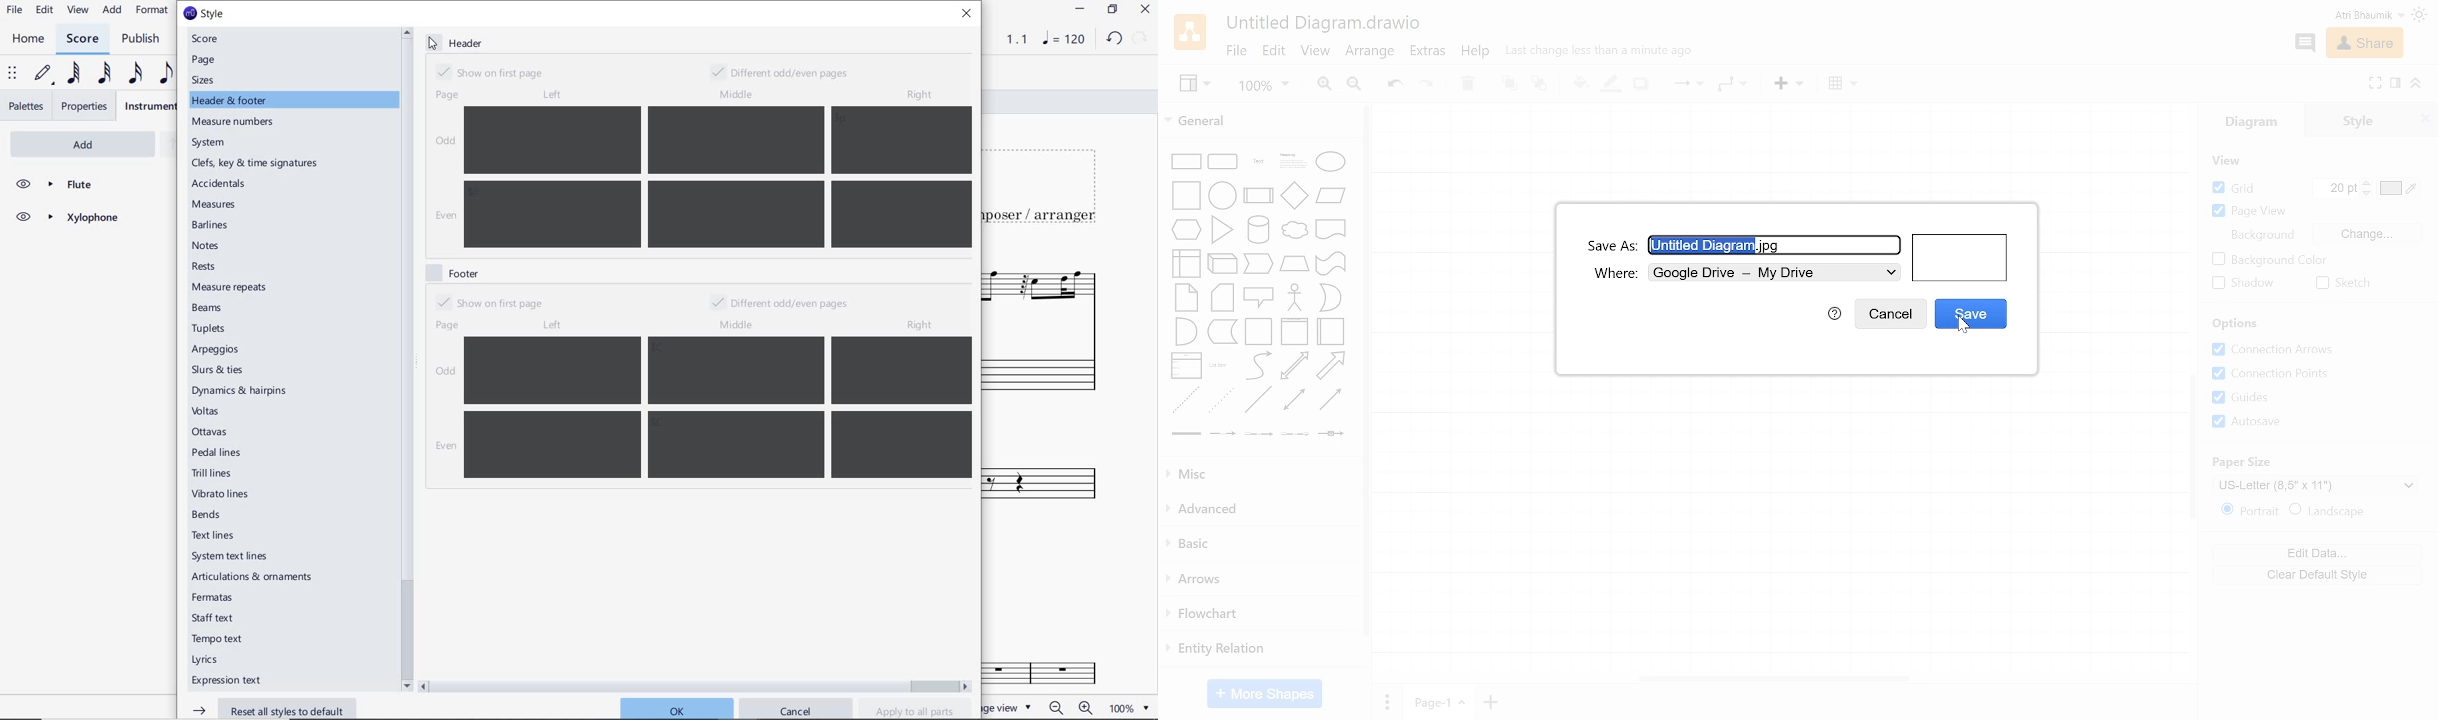 The height and width of the screenshot is (728, 2464). What do you see at coordinates (1966, 327) in the screenshot?
I see `cursor` at bounding box center [1966, 327].